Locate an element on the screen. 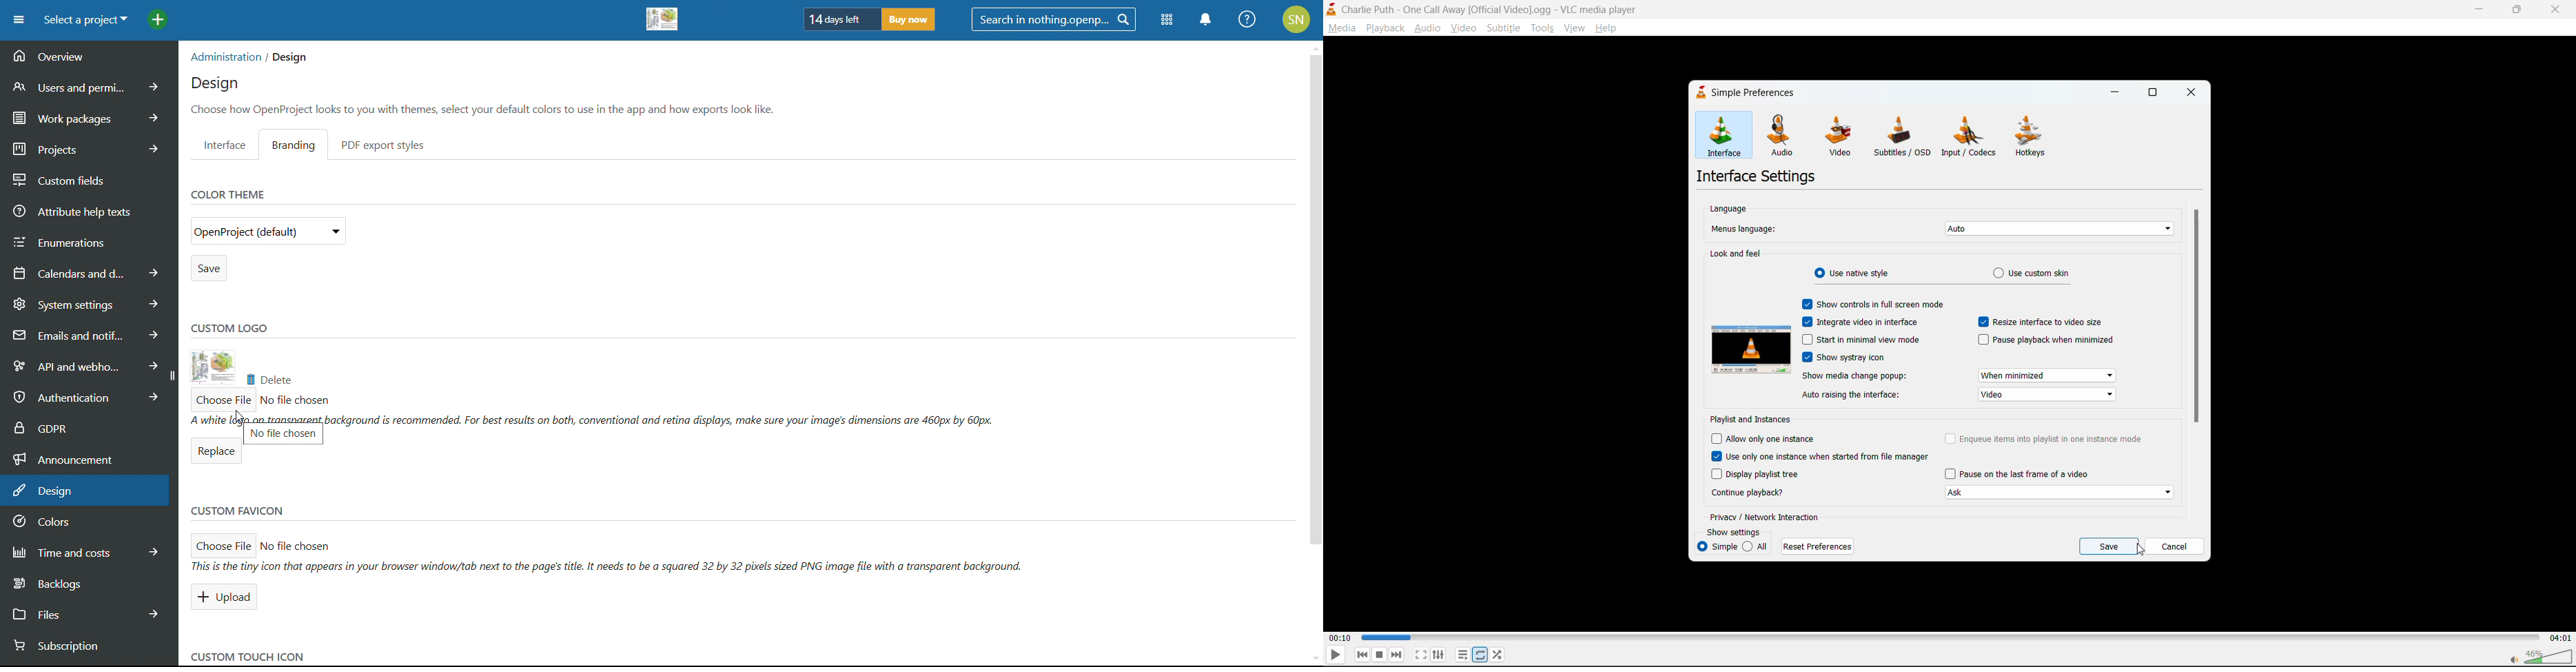  api and webhooks is located at coordinates (82, 364).